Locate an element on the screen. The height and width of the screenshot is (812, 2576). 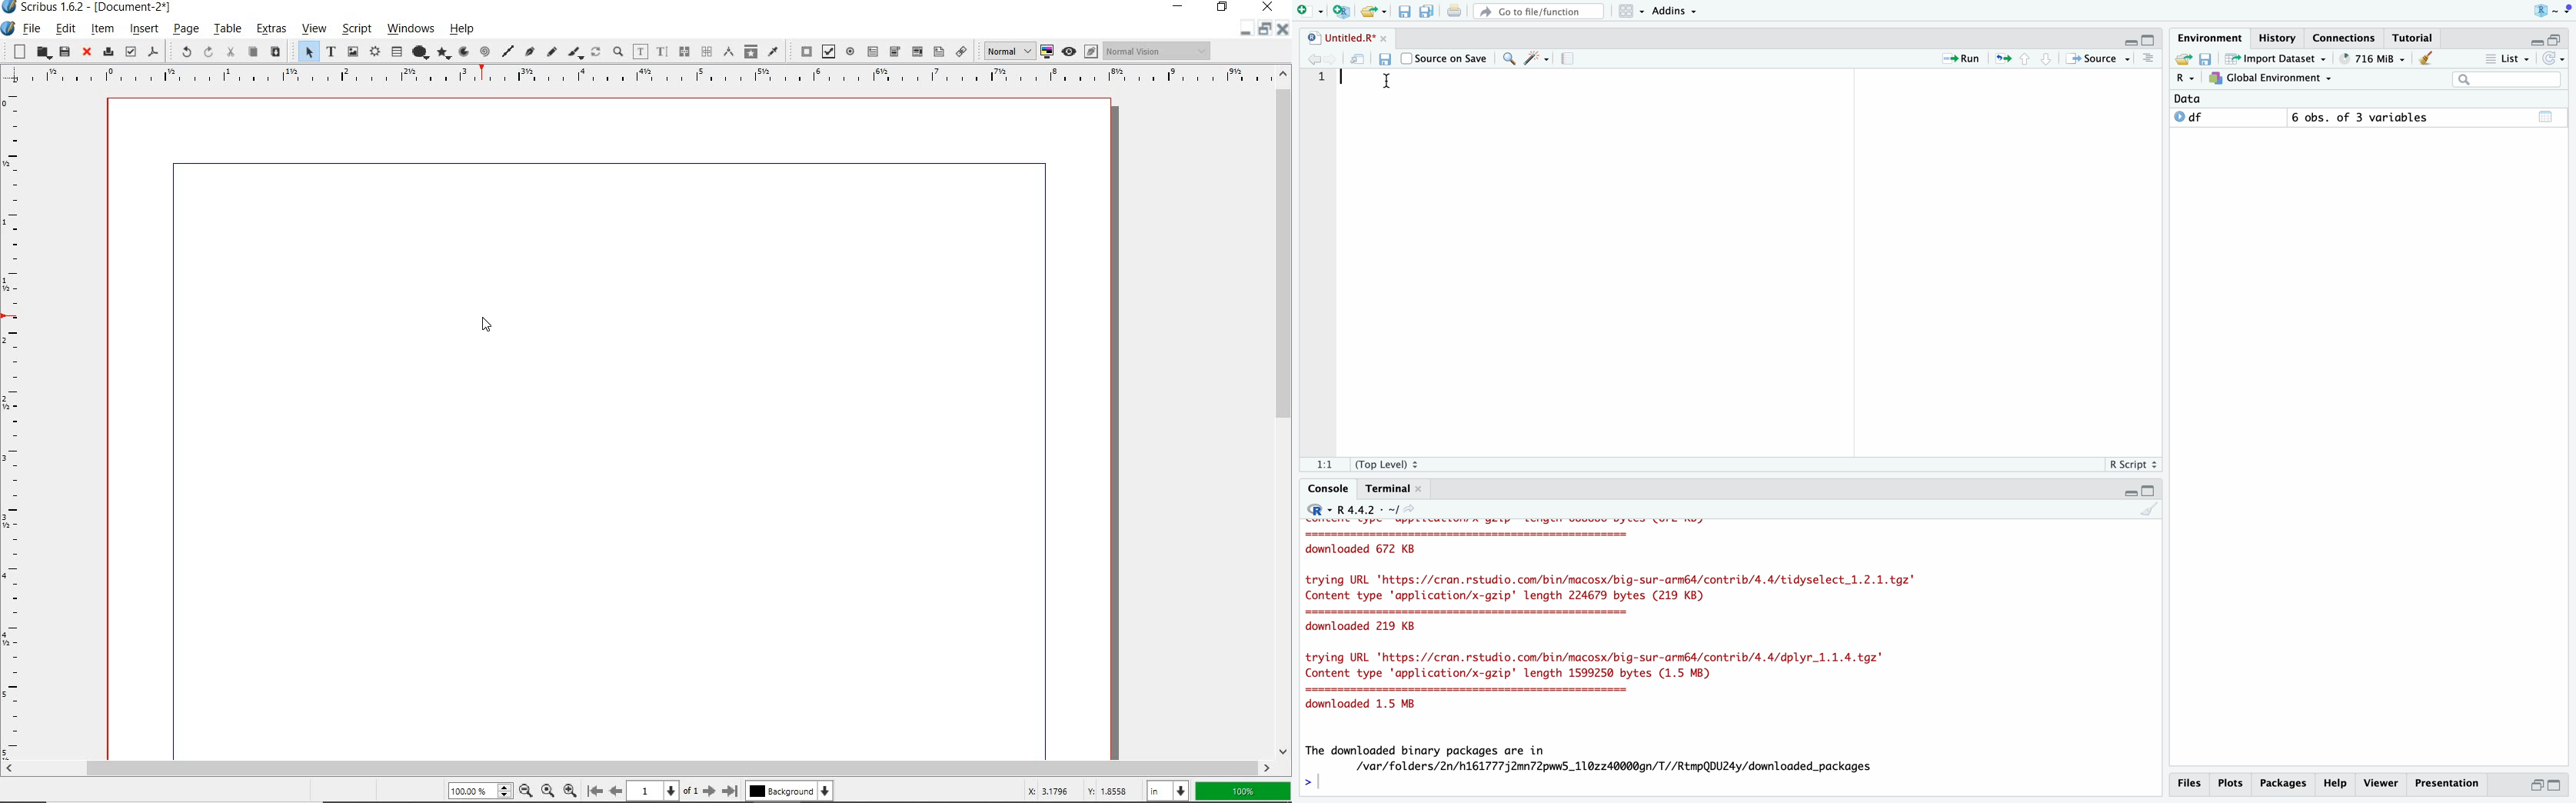
windows is located at coordinates (411, 29).